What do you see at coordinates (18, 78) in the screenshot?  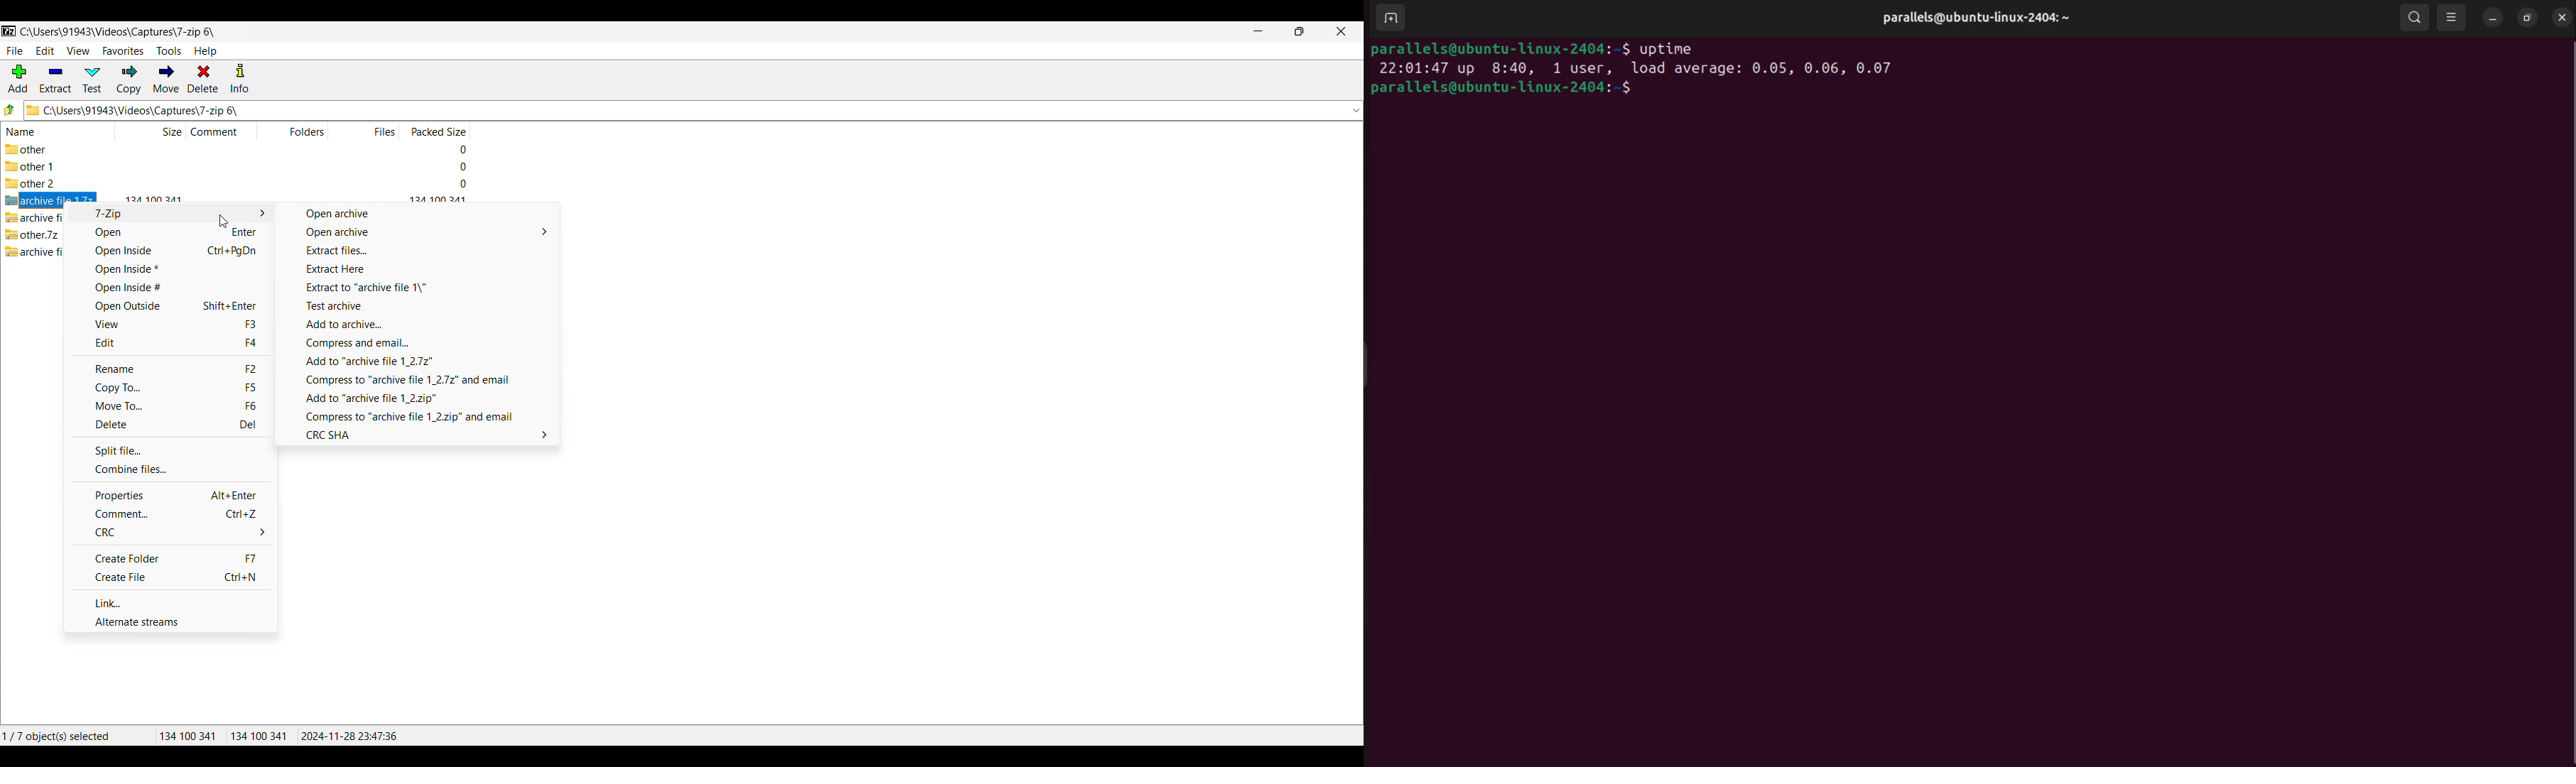 I see `Add` at bounding box center [18, 78].